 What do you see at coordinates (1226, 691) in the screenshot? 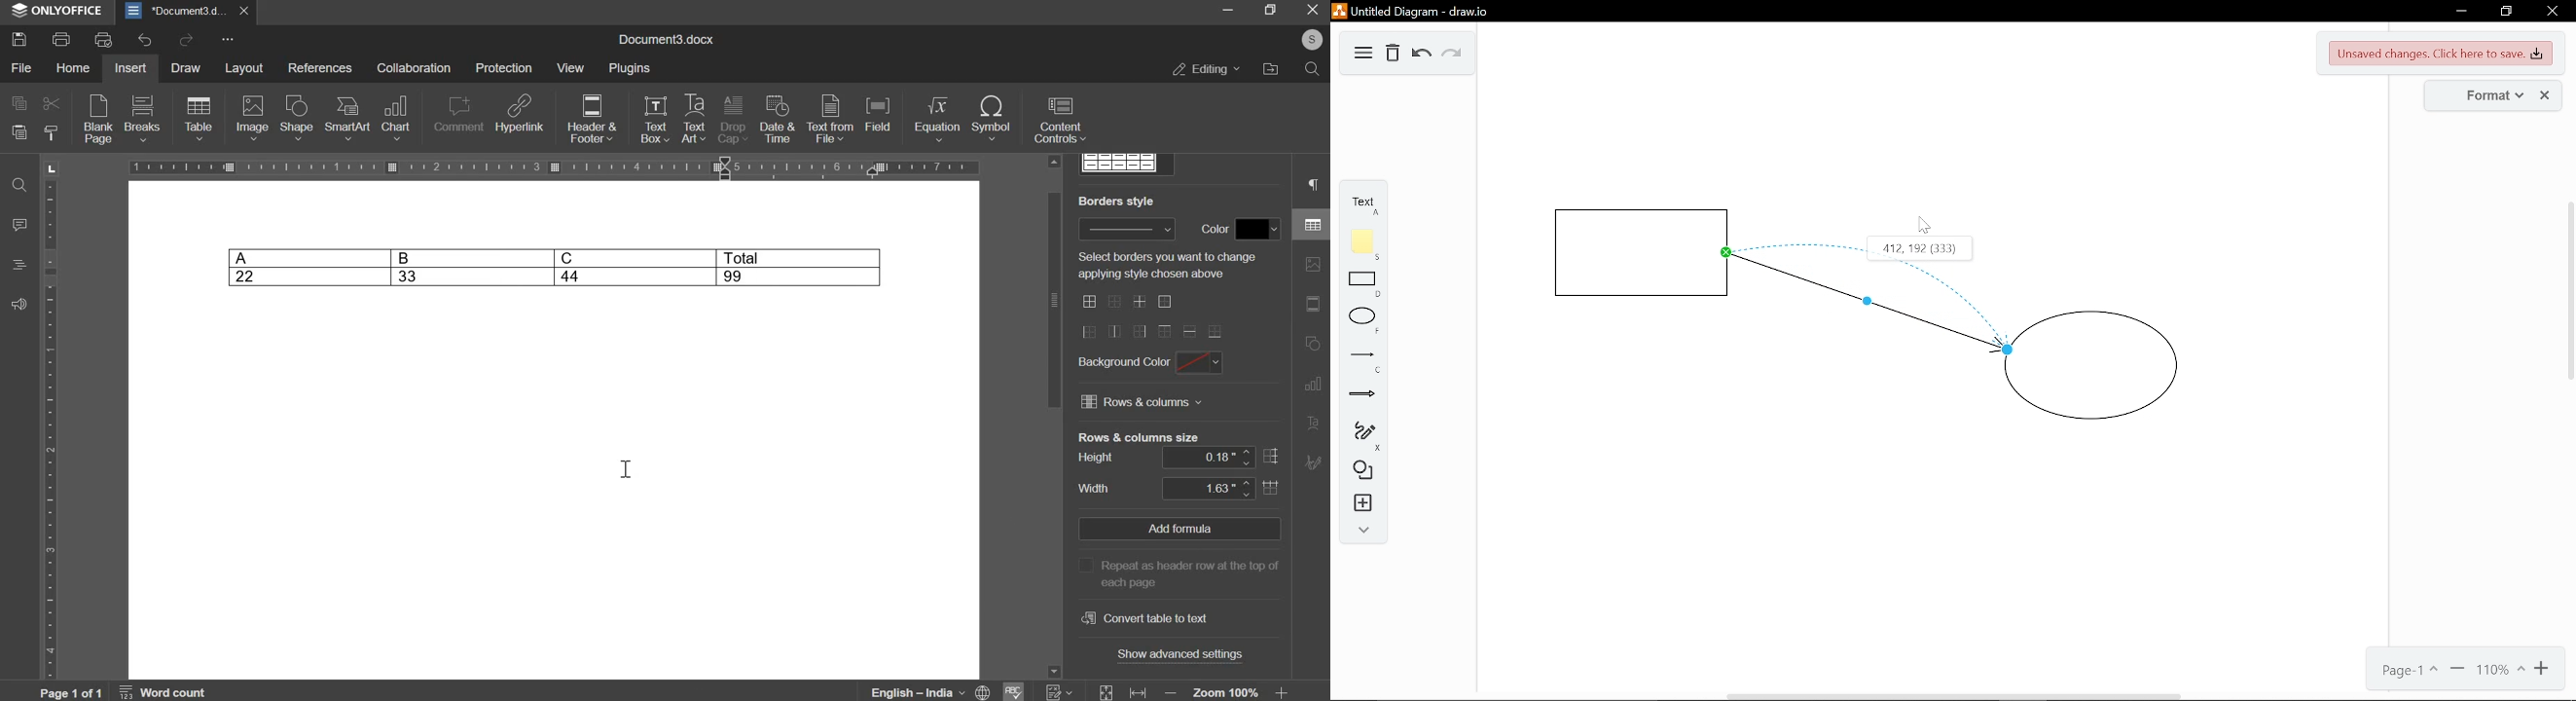
I see `Zoom 100%` at bounding box center [1226, 691].